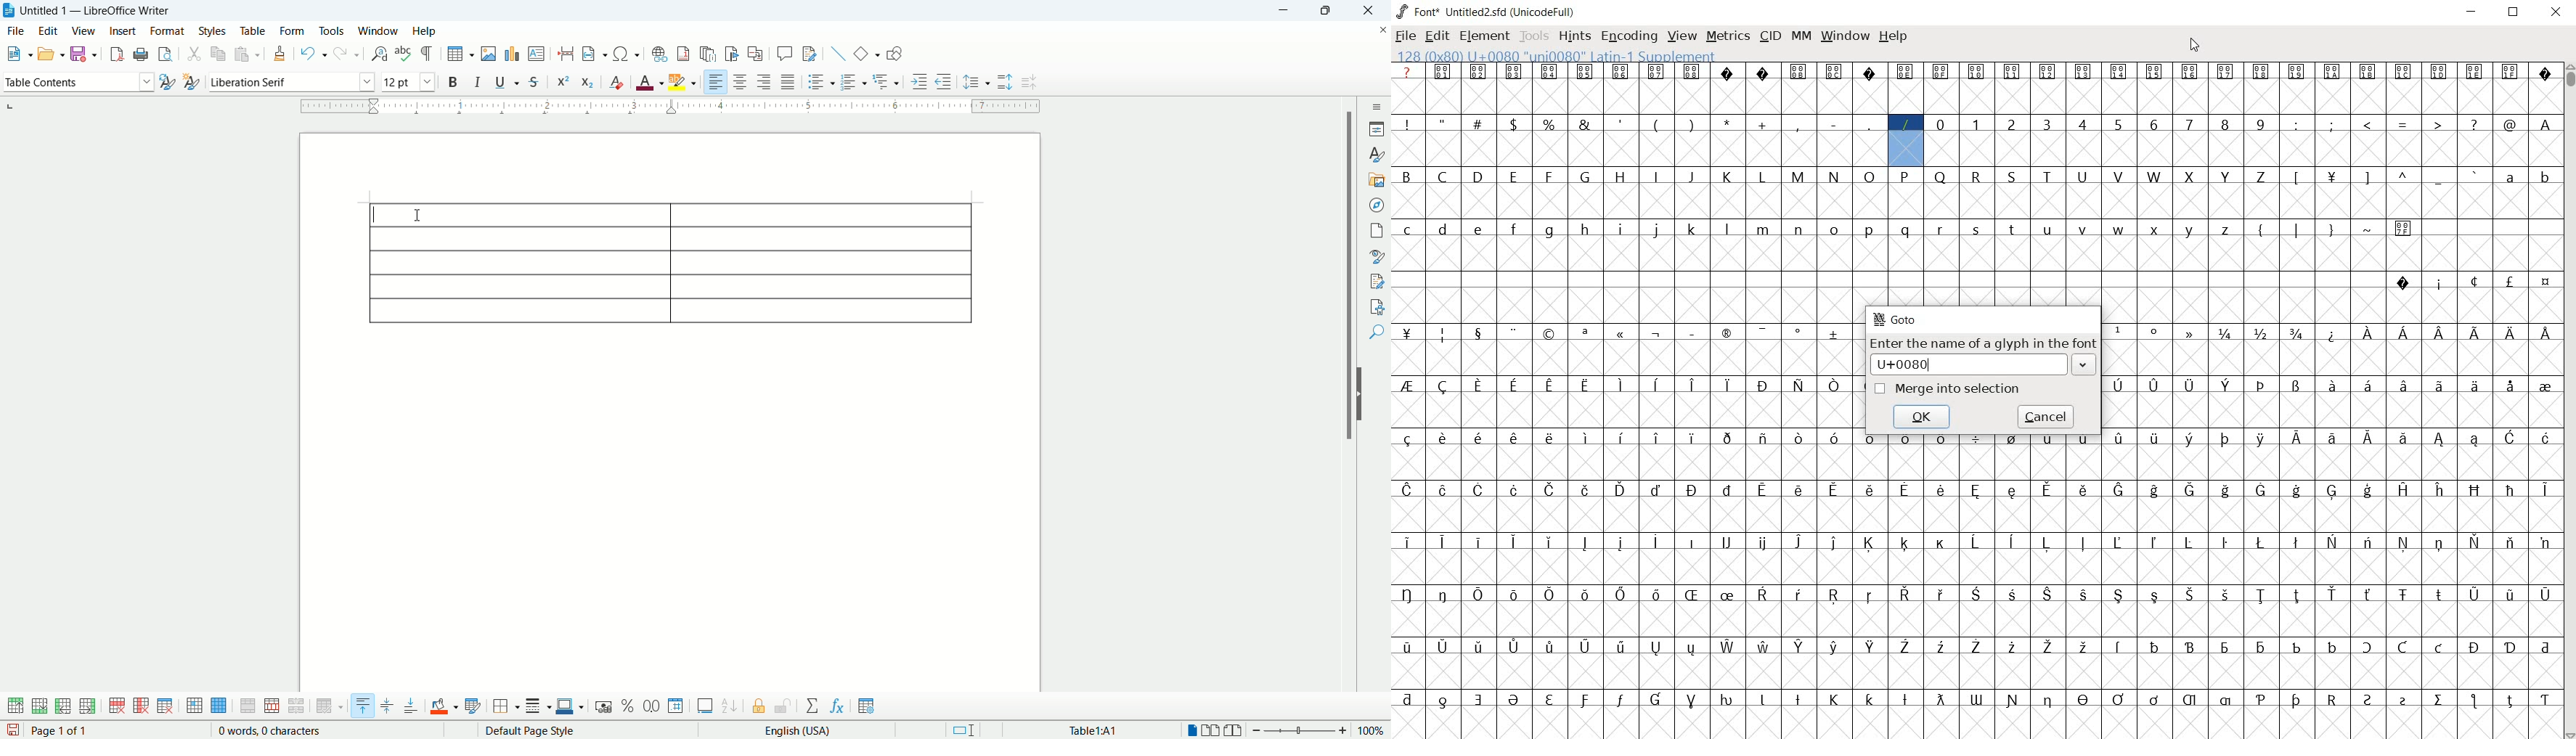 The width and height of the screenshot is (2576, 756). What do you see at coordinates (1622, 229) in the screenshot?
I see `glyph` at bounding box center [1622, 229].